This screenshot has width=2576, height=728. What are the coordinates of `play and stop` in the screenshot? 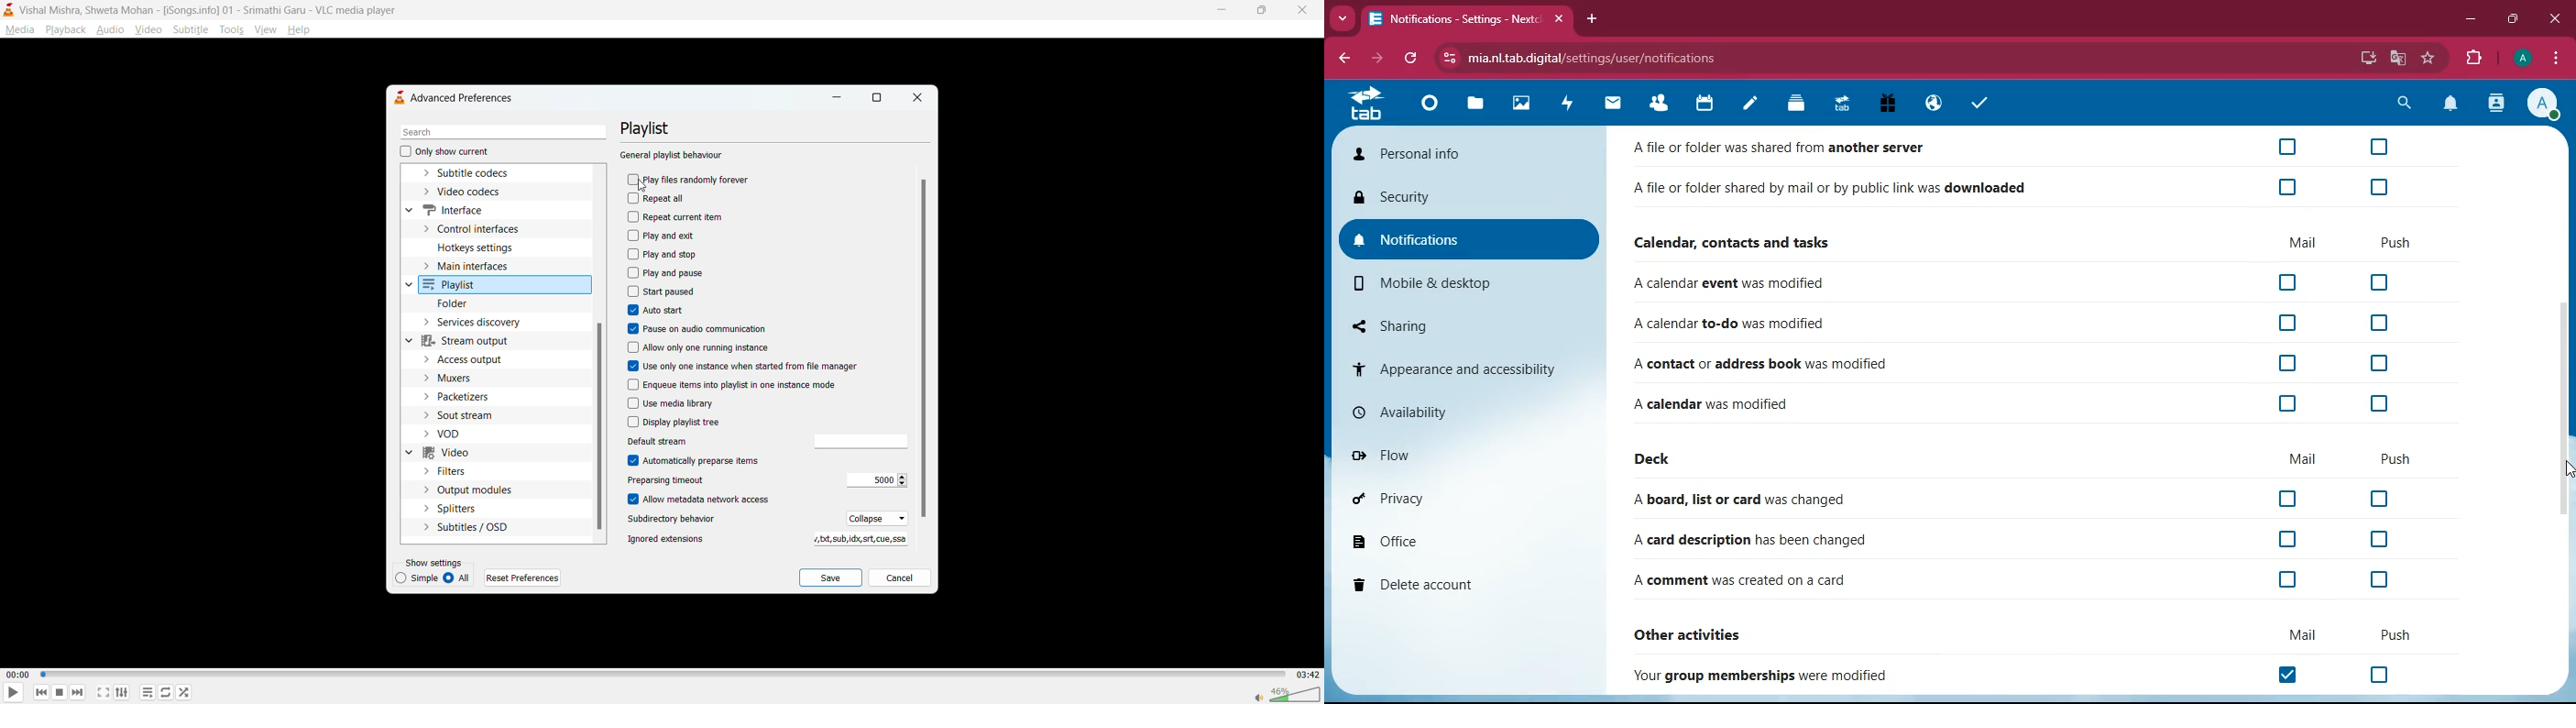 It's located at (665, 255).